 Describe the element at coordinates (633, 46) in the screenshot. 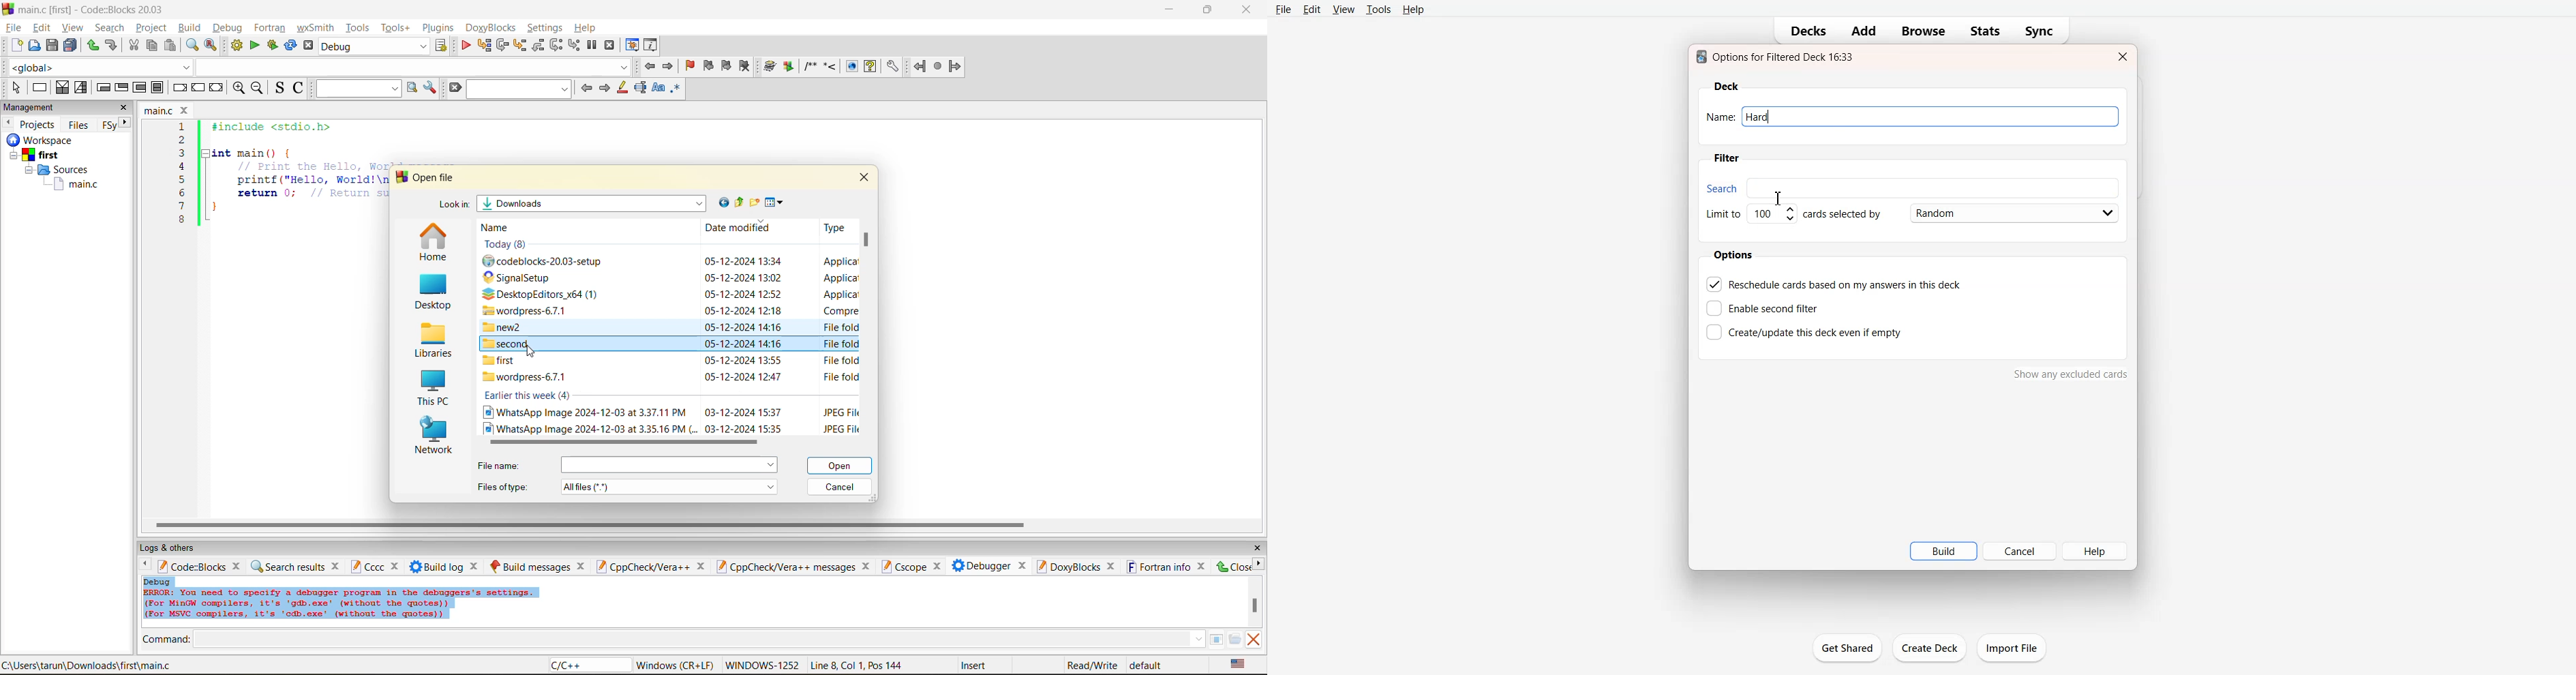

I see `debugging windows` at that location.